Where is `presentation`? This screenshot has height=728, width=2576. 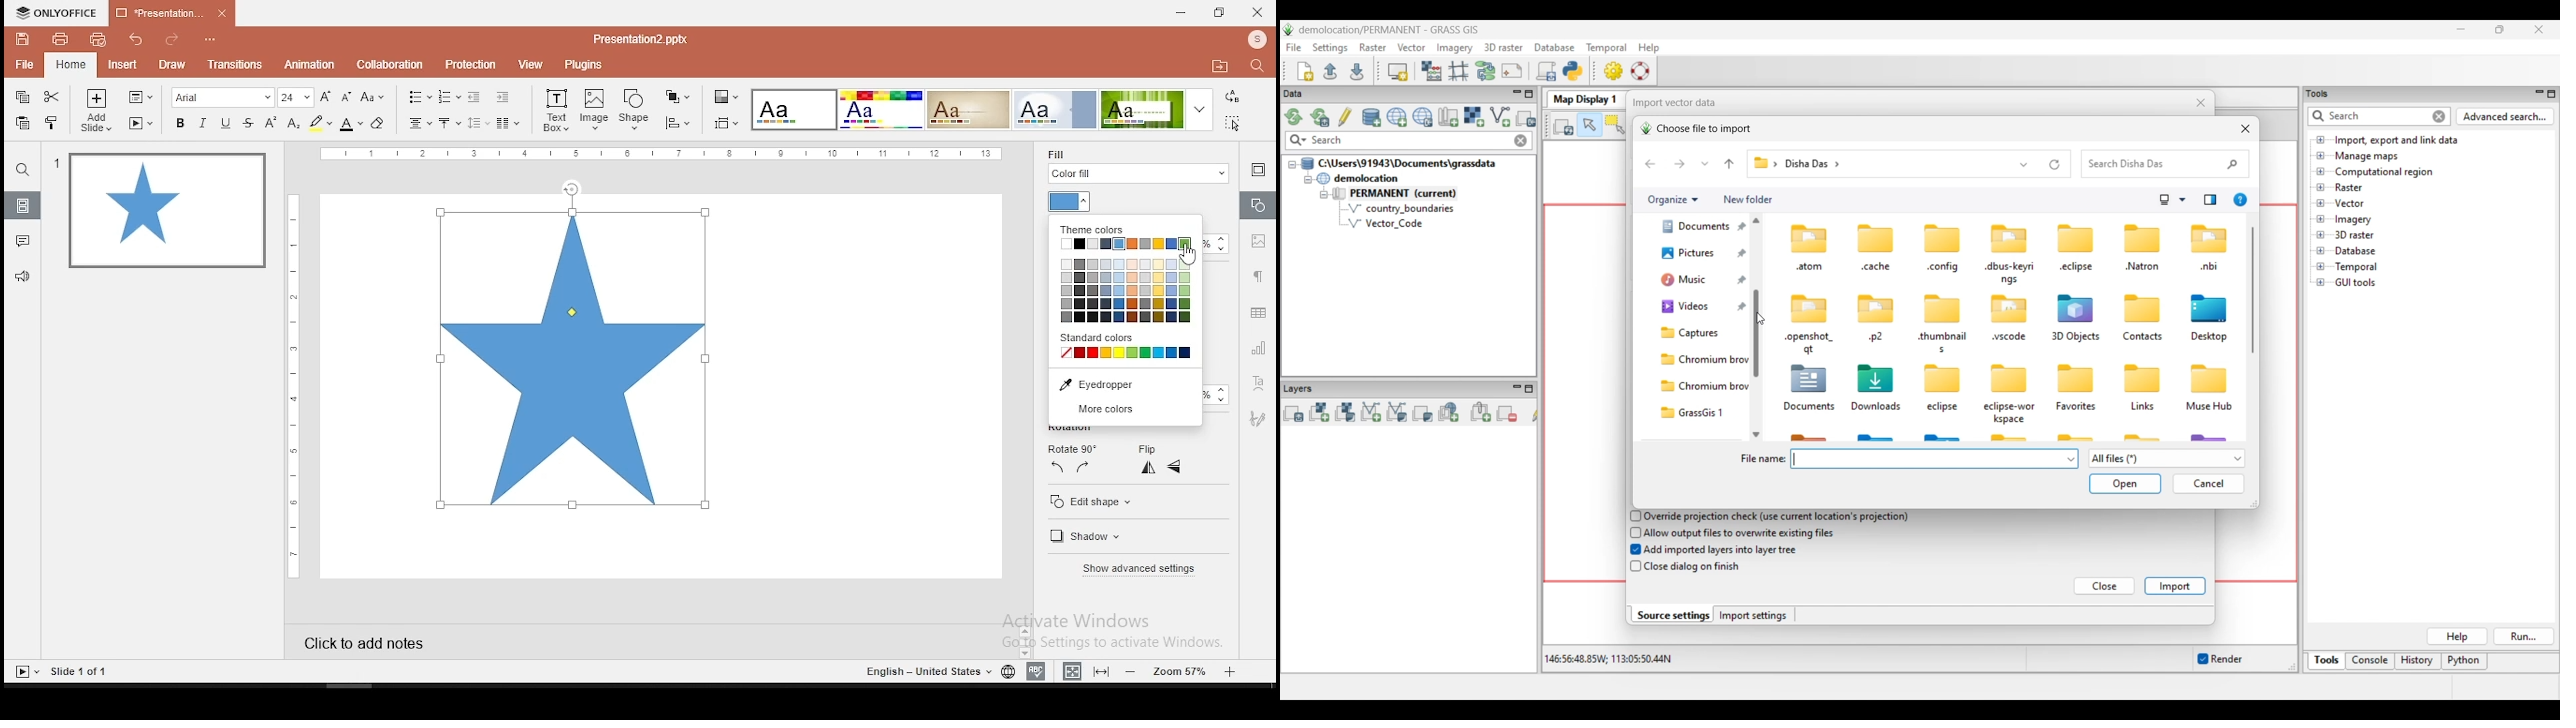
presentation is located at coordinates (172, 12).